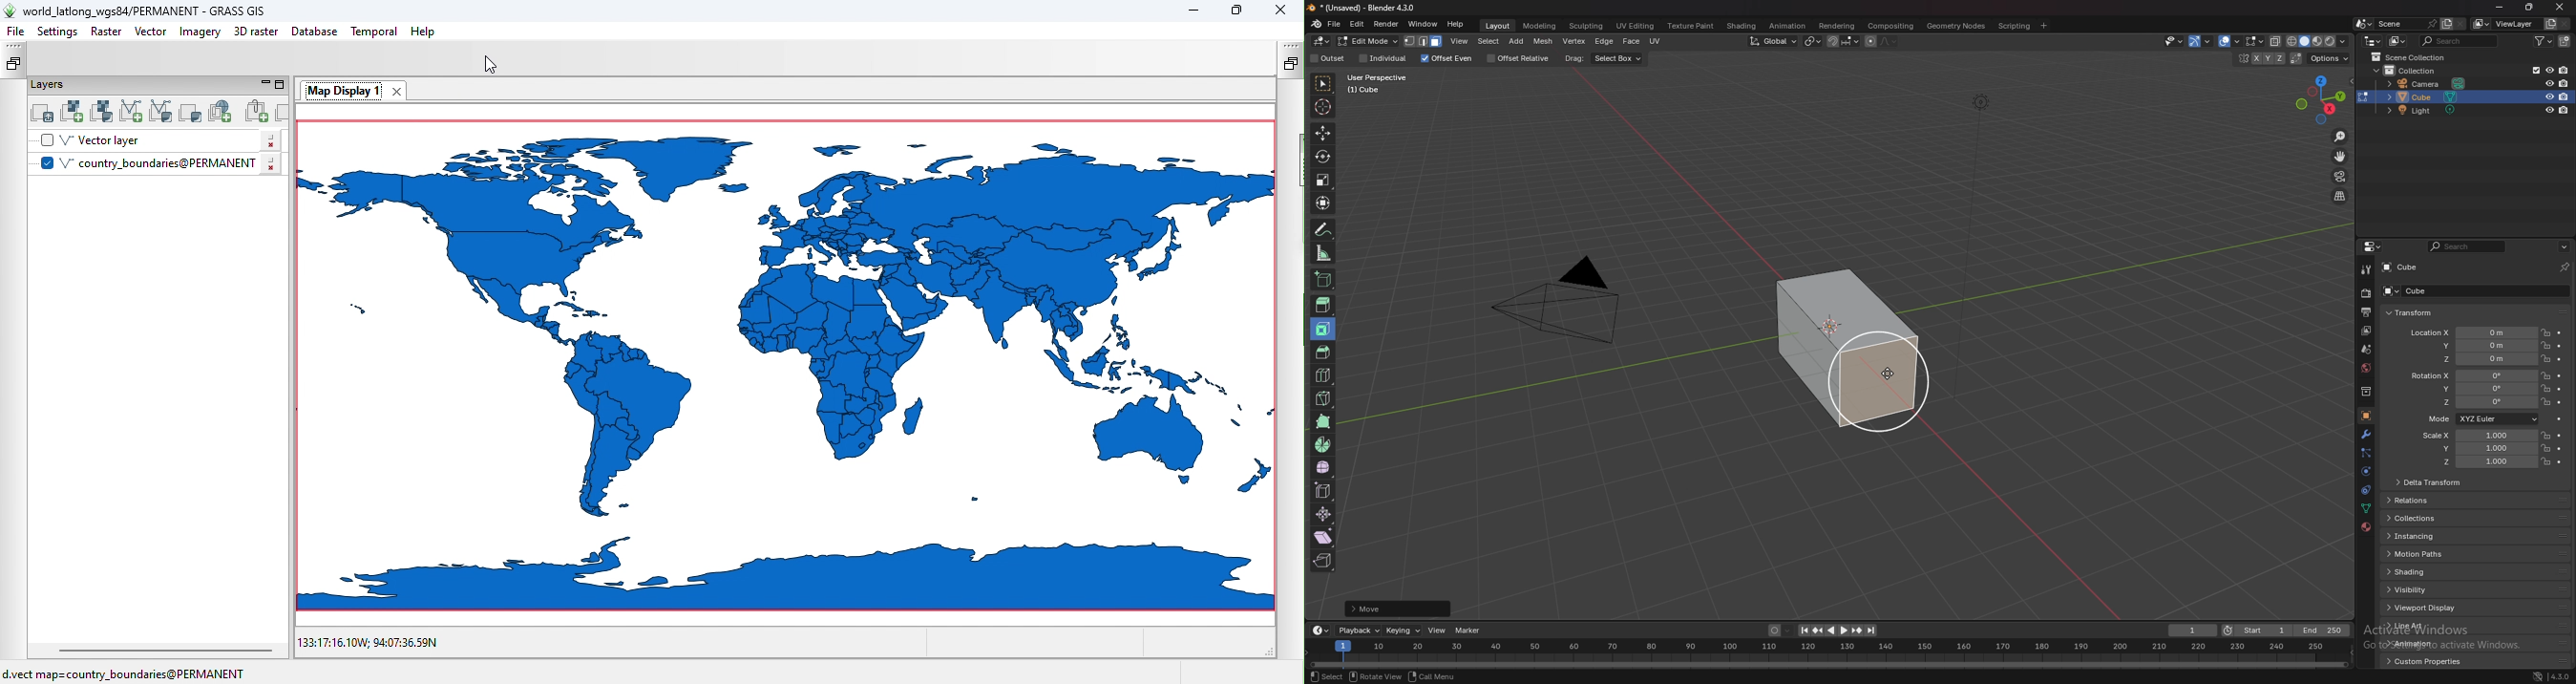 The width and height of the screenshot is (2576, 700). What do you see at coordinates (2363, 23) in the screenshot?
I see `browse scene` at bounding box center [2363, 23].